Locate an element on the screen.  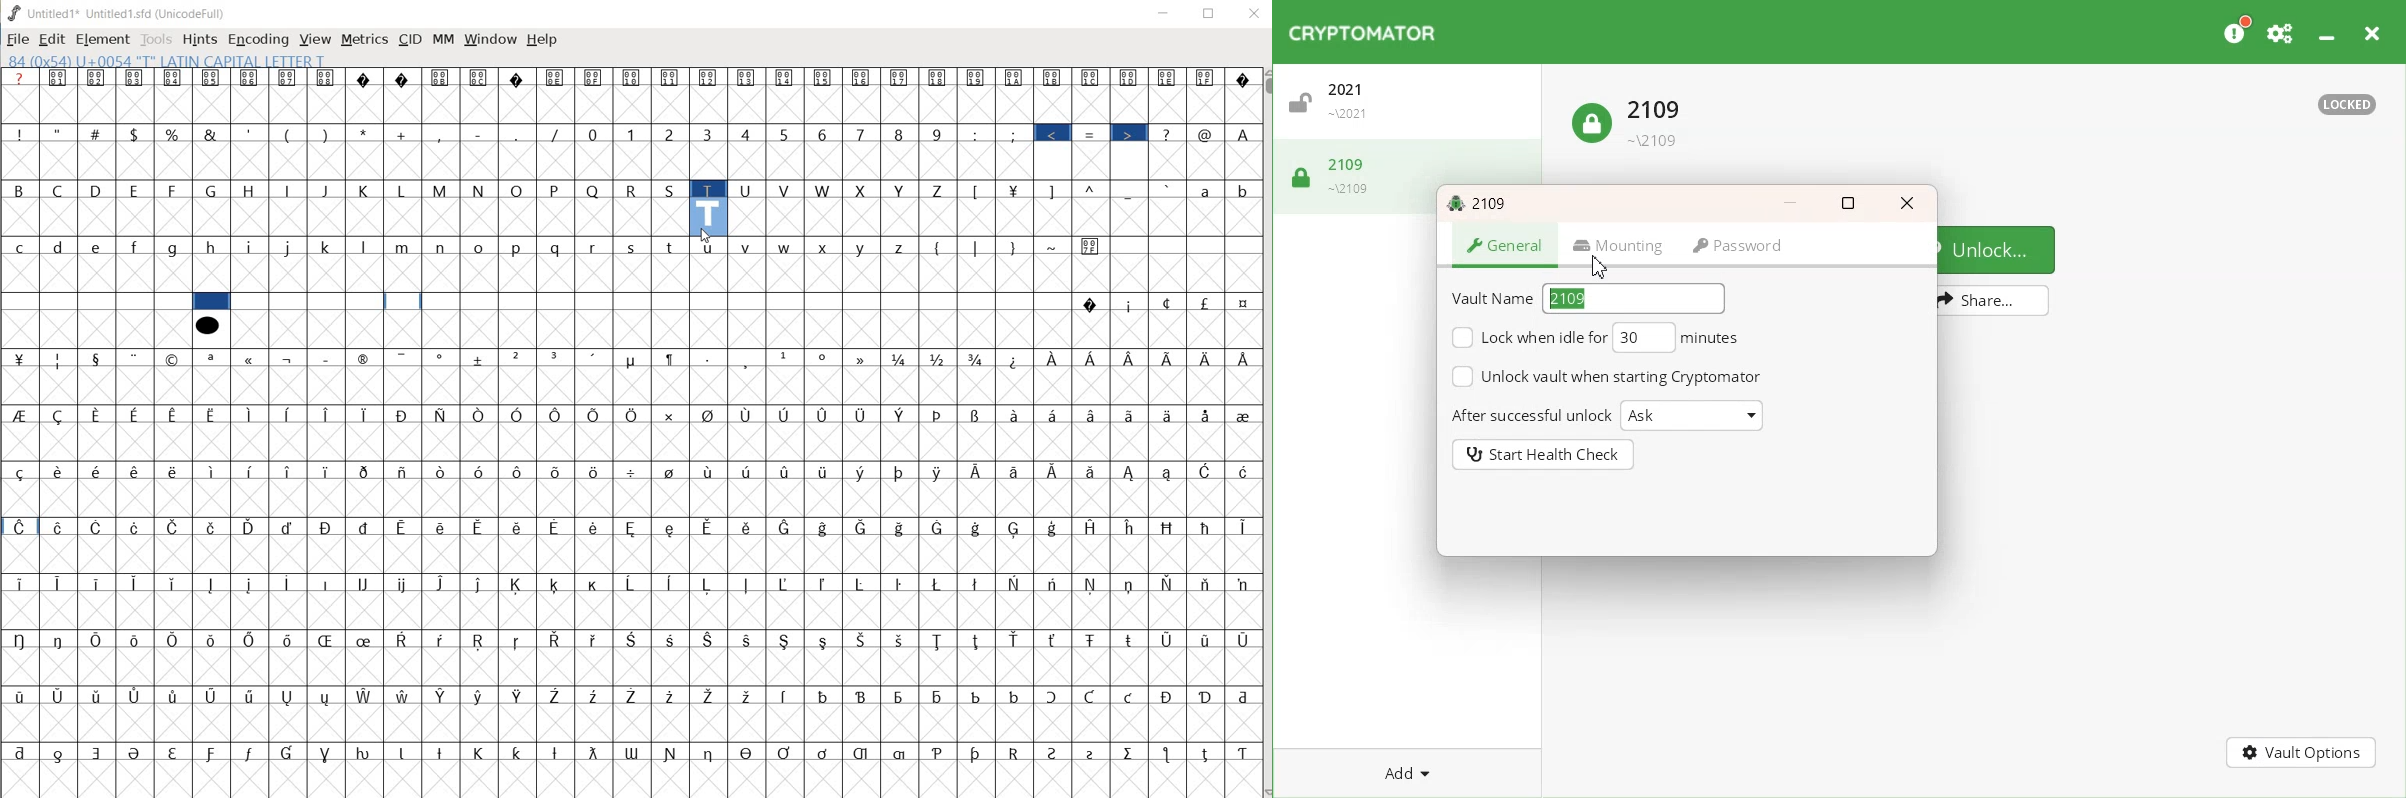
R is located at coordinates (634, 190).